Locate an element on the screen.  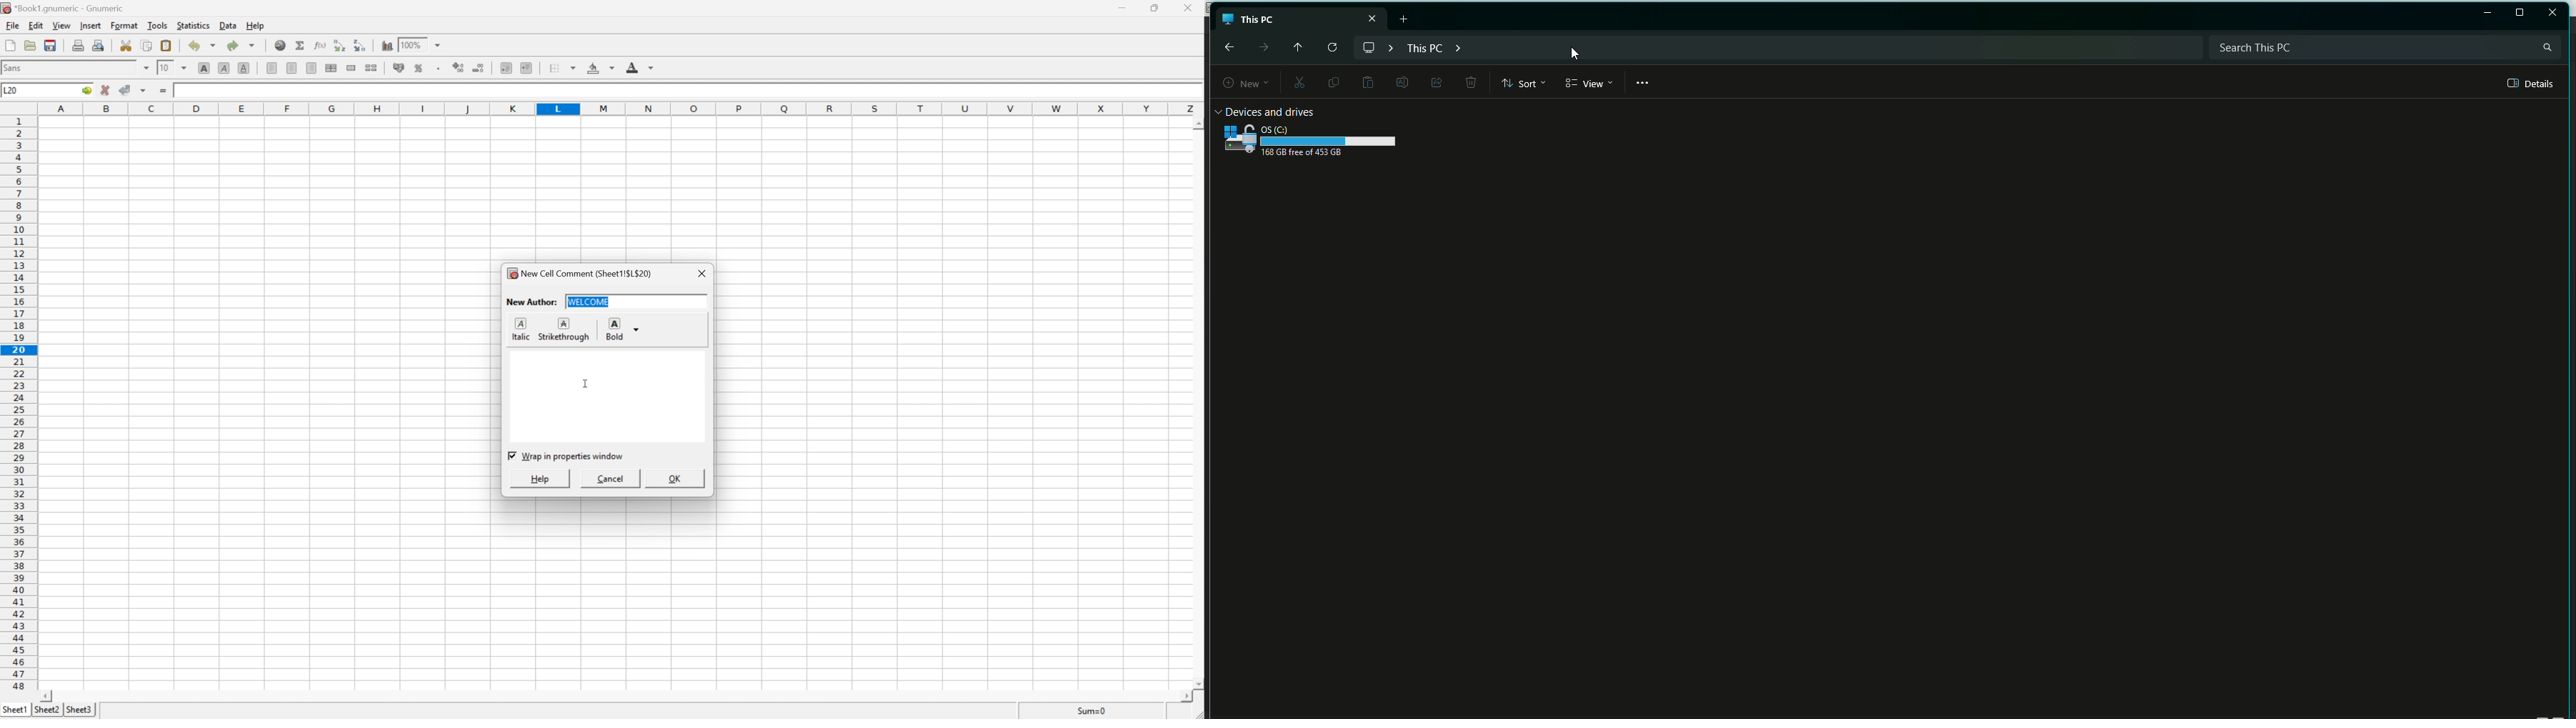
Sheet1 is located at coordinates (16, 710).